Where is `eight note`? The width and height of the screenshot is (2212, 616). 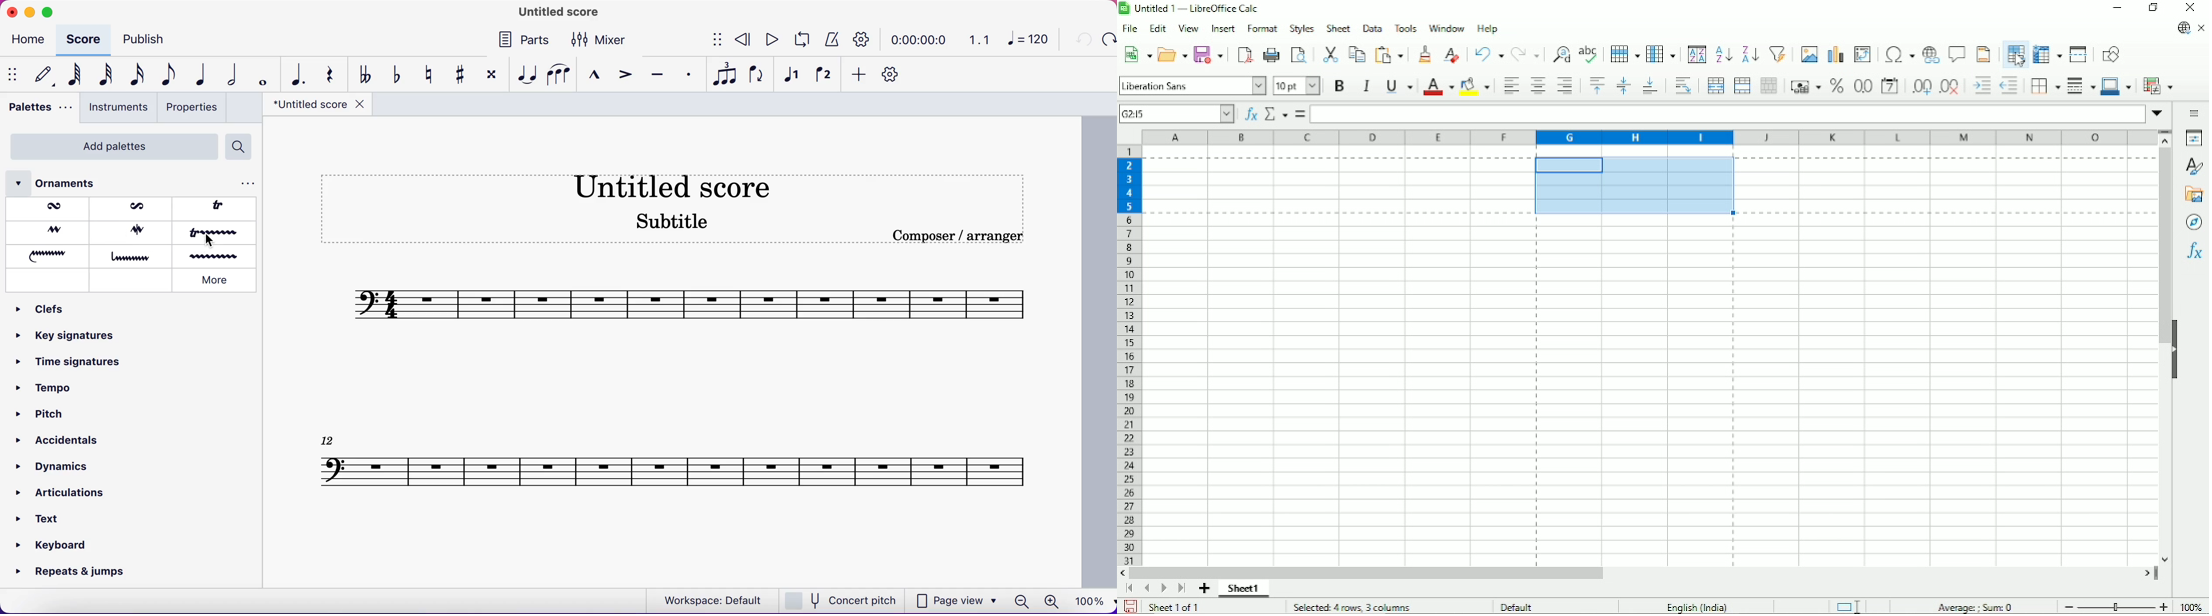
eight note is located at coordinates (168, 76).